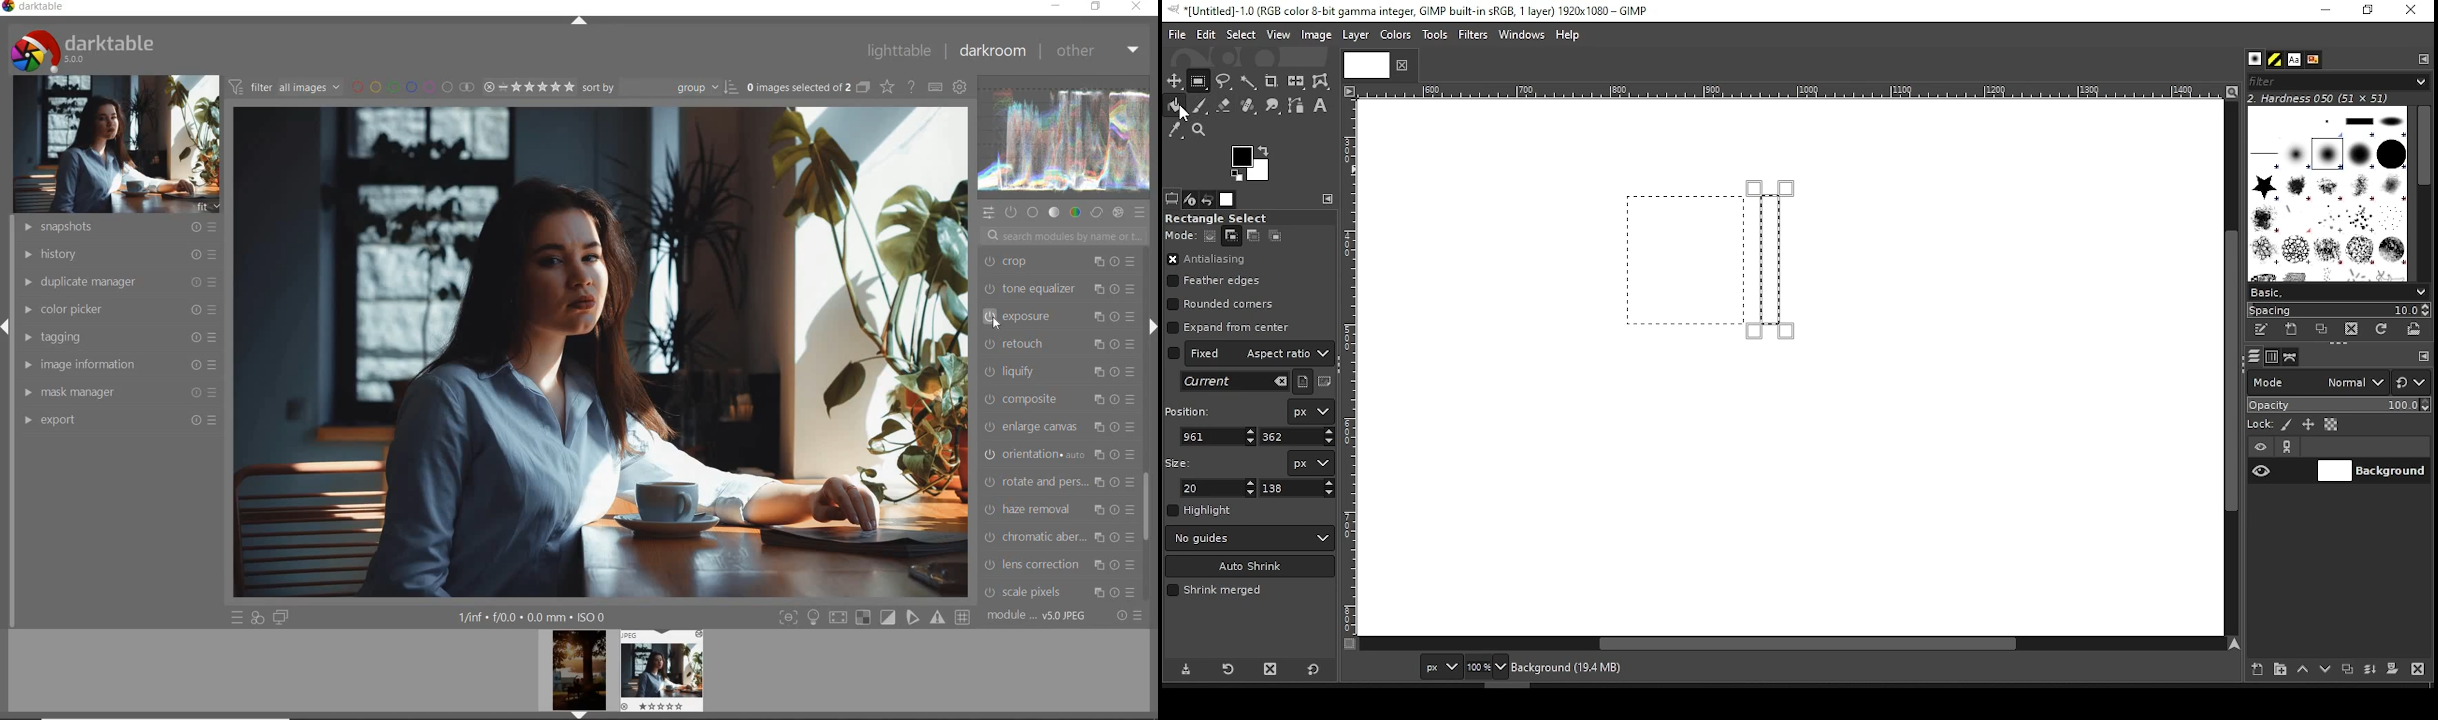 The image size is (2464, 728). I want to click on , so click(1351, 367).